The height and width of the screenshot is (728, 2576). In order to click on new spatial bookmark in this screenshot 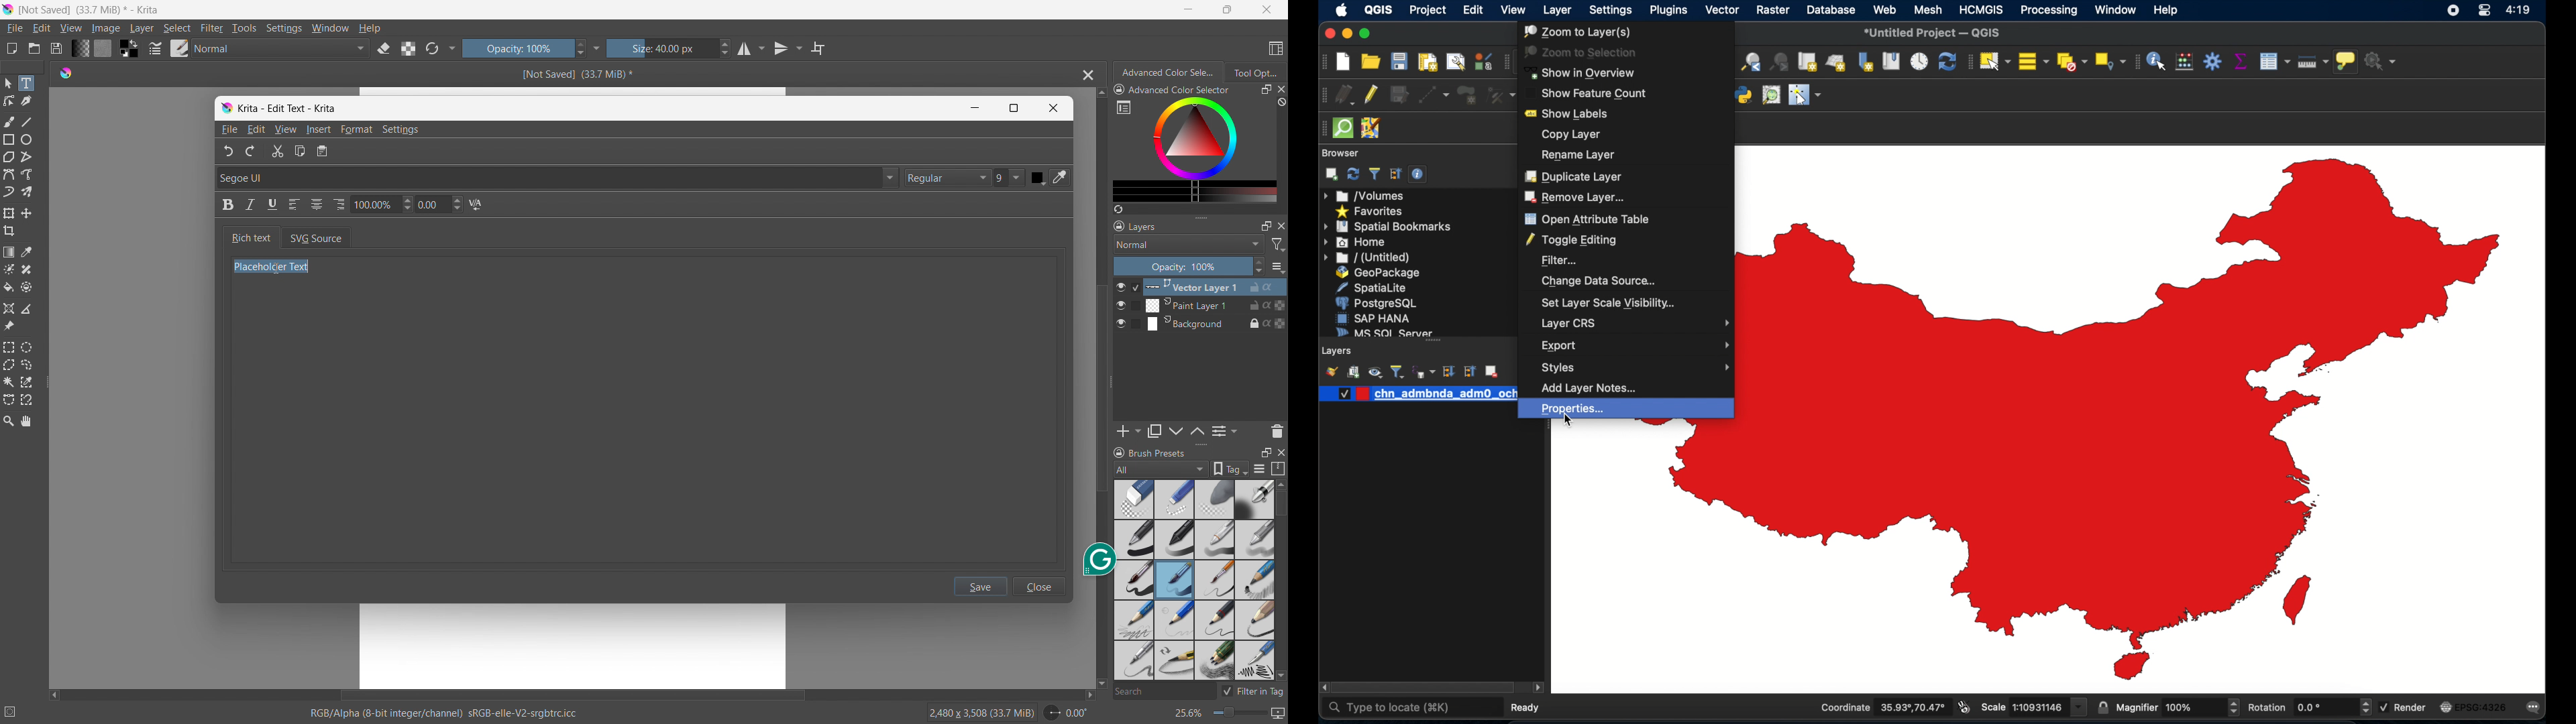, I will do `click(1867, 63)`.